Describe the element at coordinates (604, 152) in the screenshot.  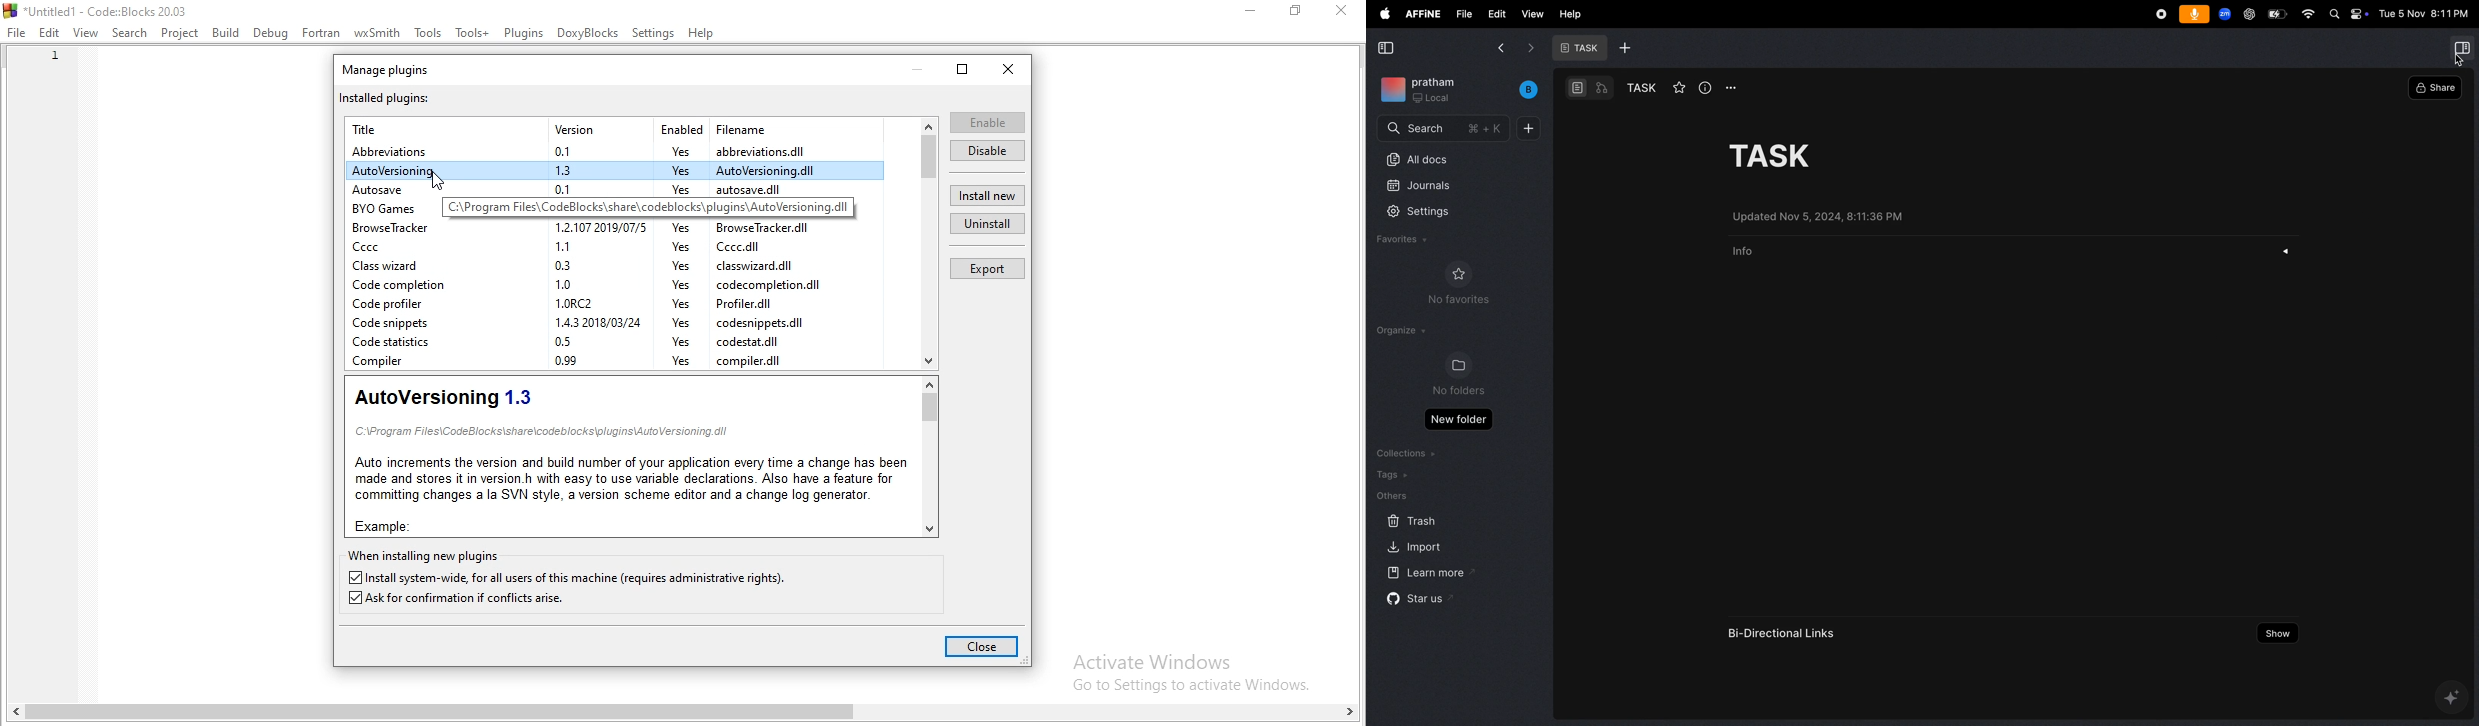
I see `Abbreviations 0.1 Yes abbreviations.dll` at that location.